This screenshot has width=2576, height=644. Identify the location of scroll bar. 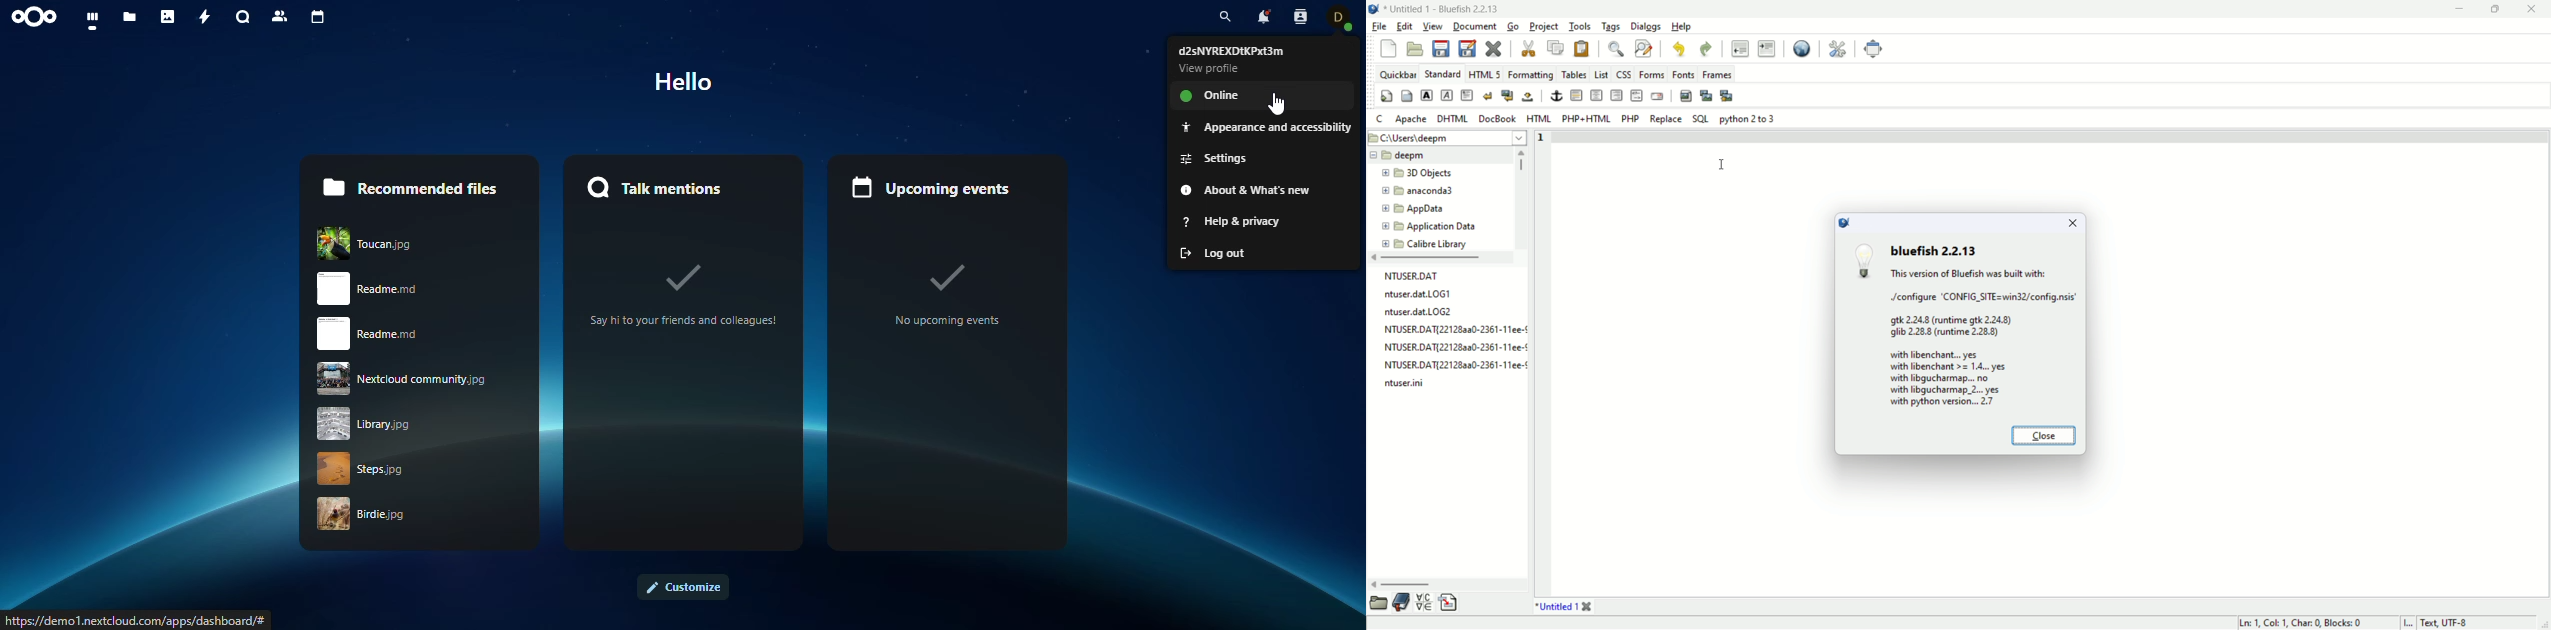
(1448, 586).